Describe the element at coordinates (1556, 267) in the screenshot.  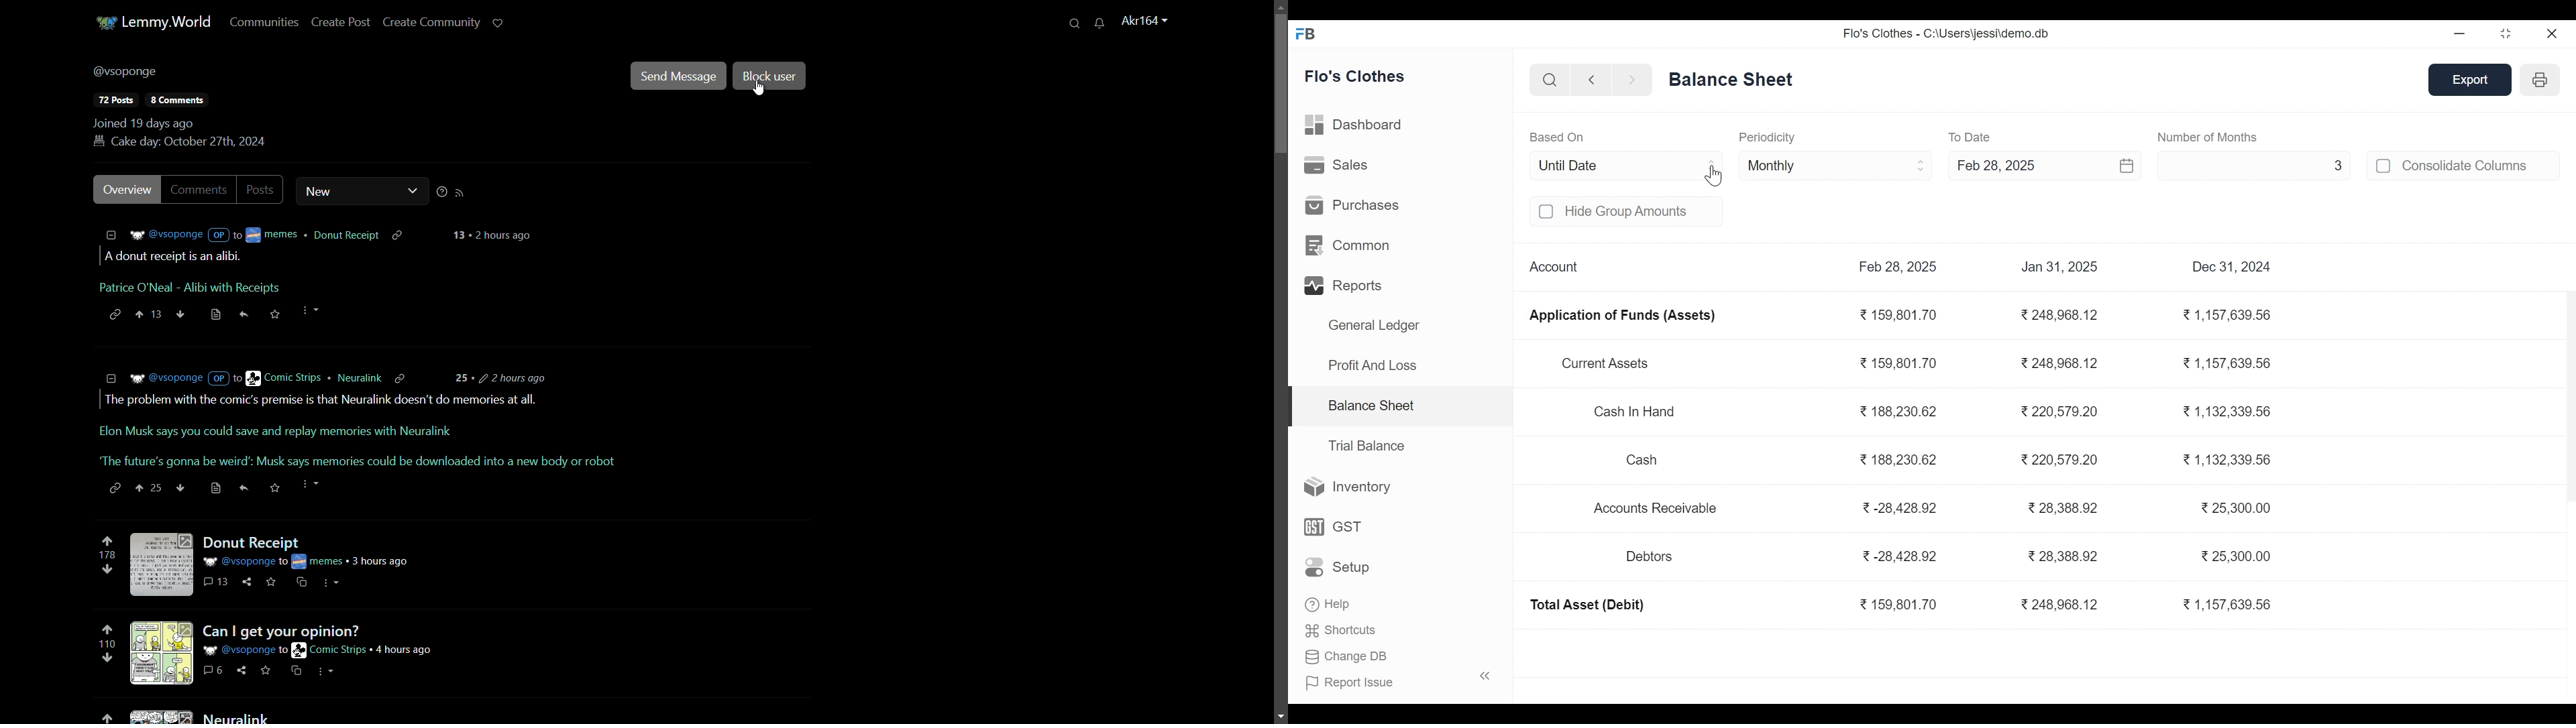
I see `Account` at that location.